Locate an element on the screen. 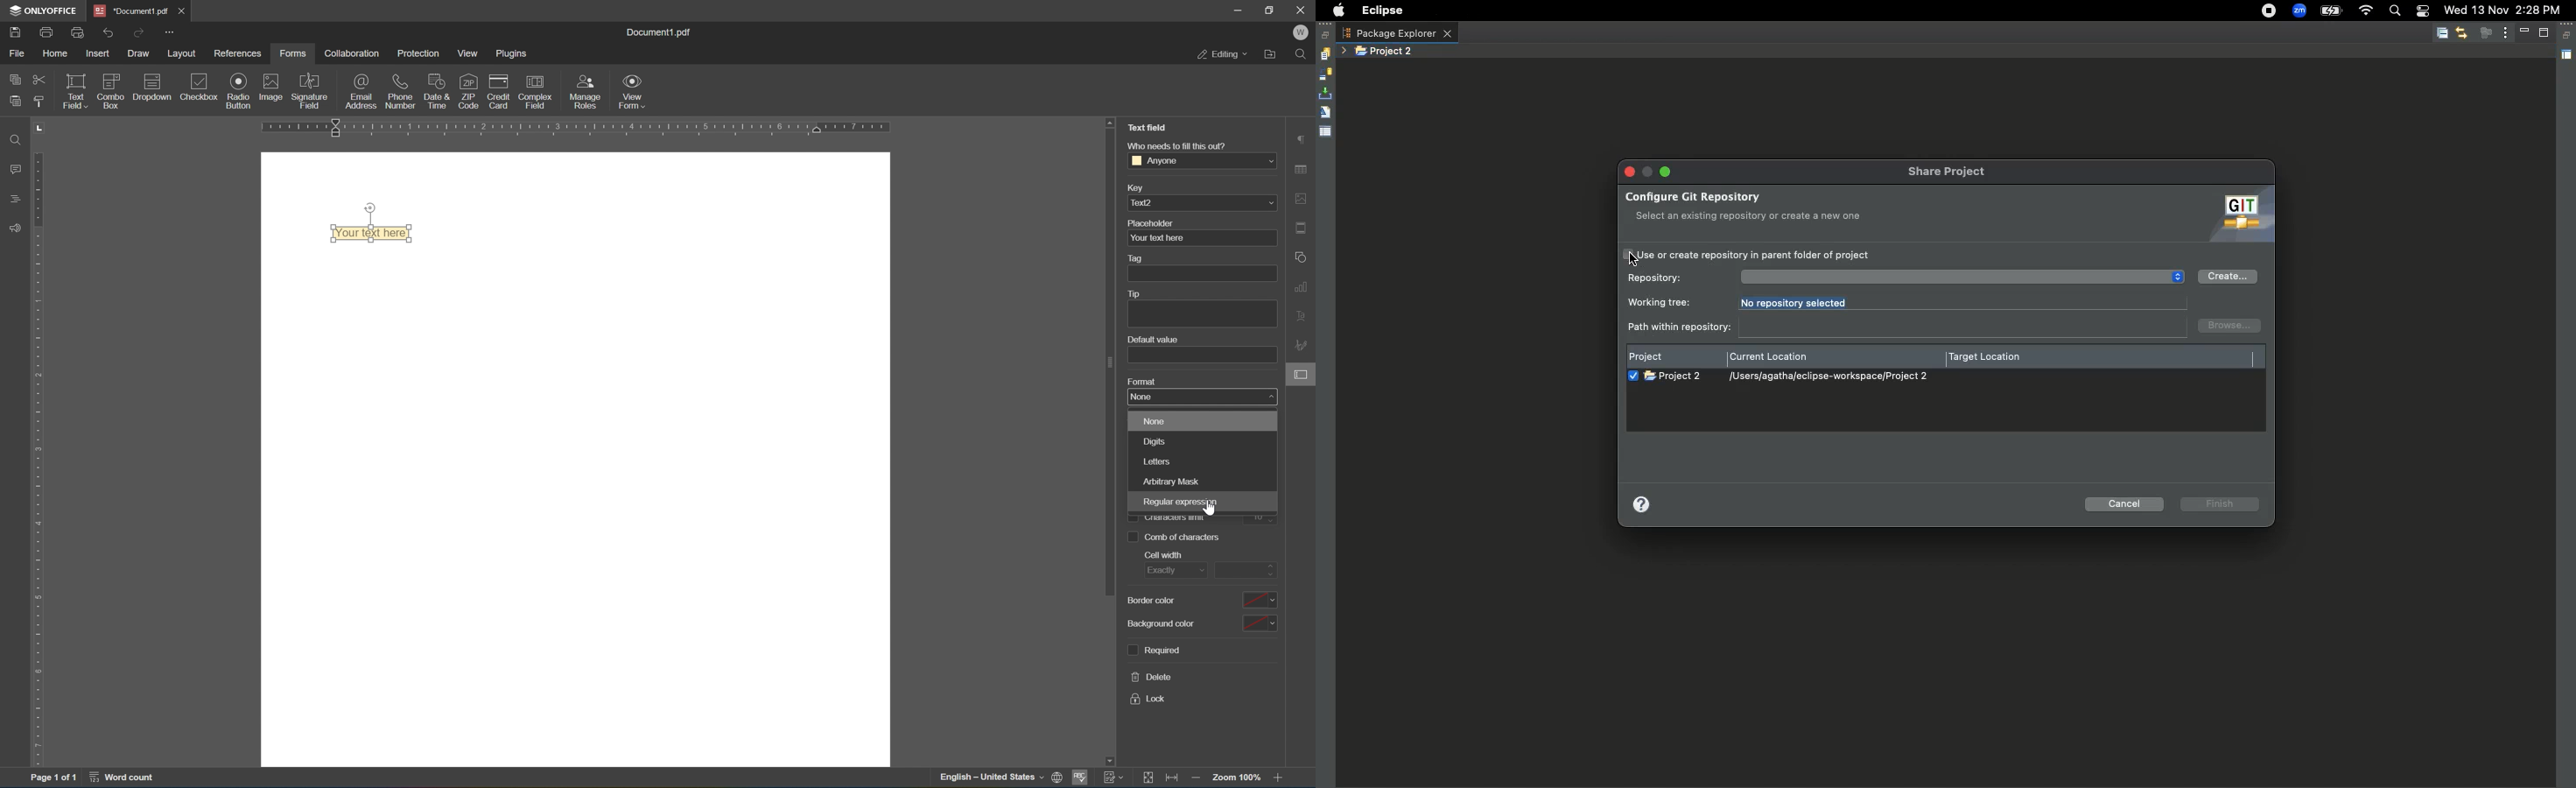  copy is located at coordinates (12, 79).